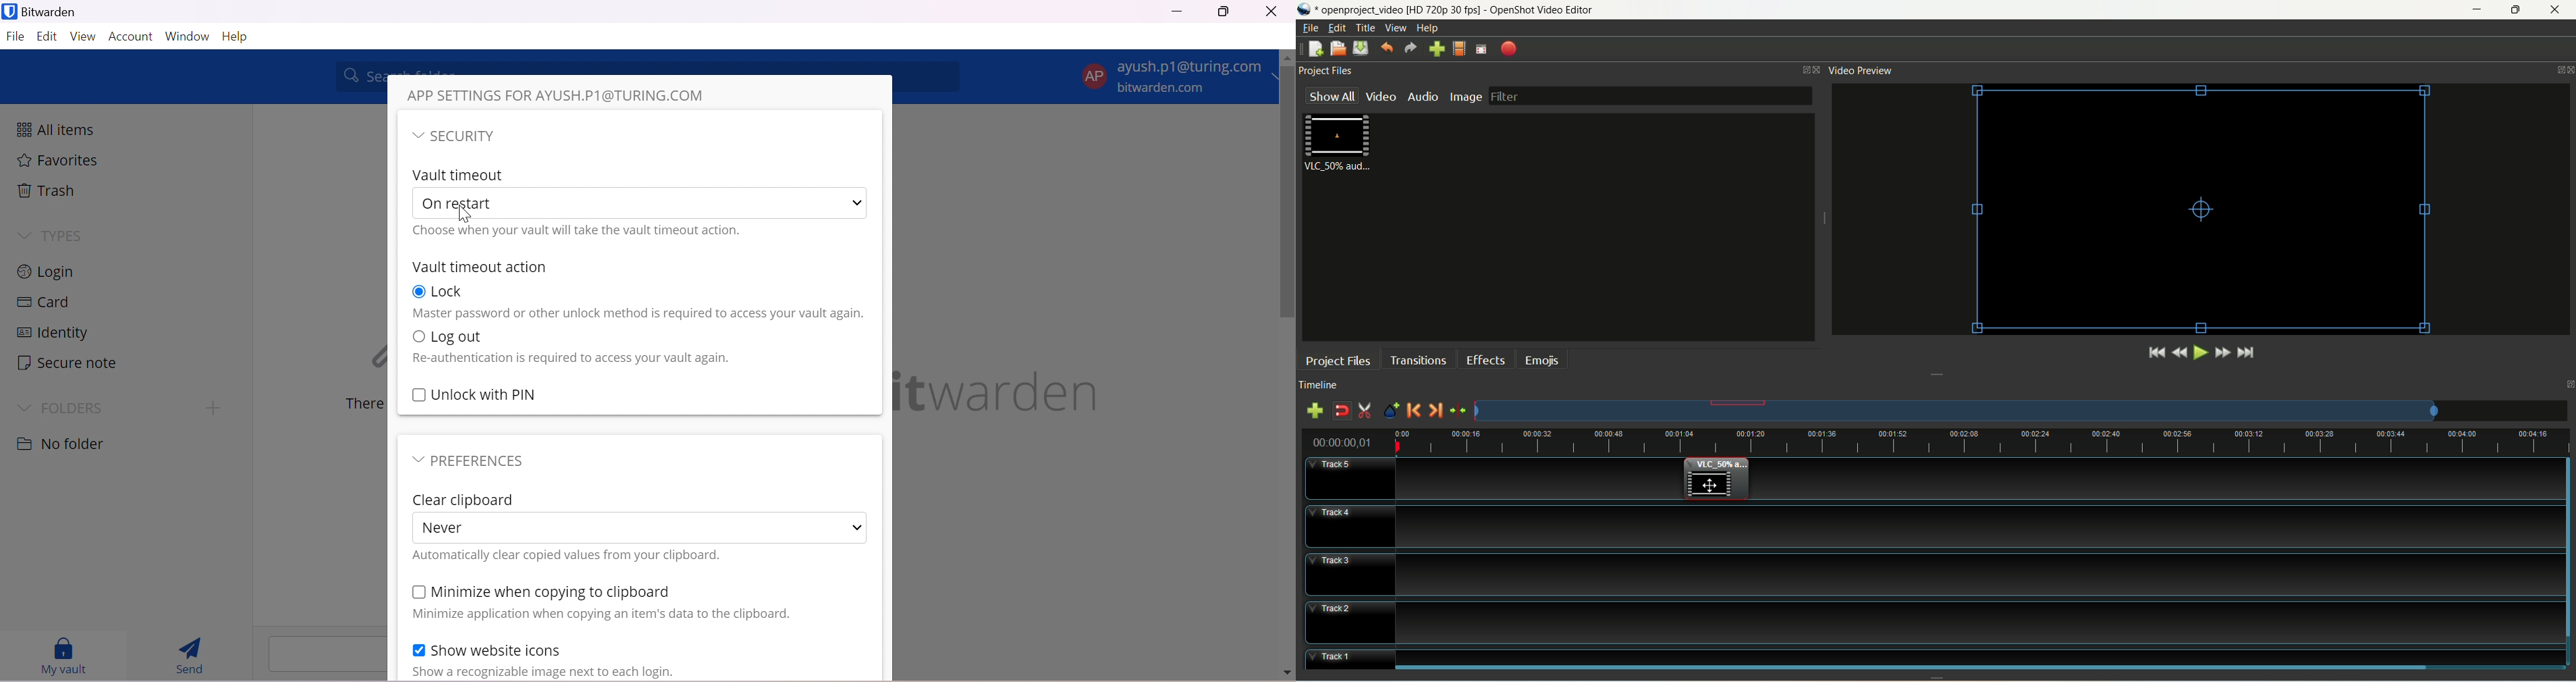 This screenshot has height=700, width=2576. Describe the element at coordinates (1487, 8) in the screenshot. I see `openproject_video [HD 720p 30 fps) - OpenShot Video Editor` at that location.